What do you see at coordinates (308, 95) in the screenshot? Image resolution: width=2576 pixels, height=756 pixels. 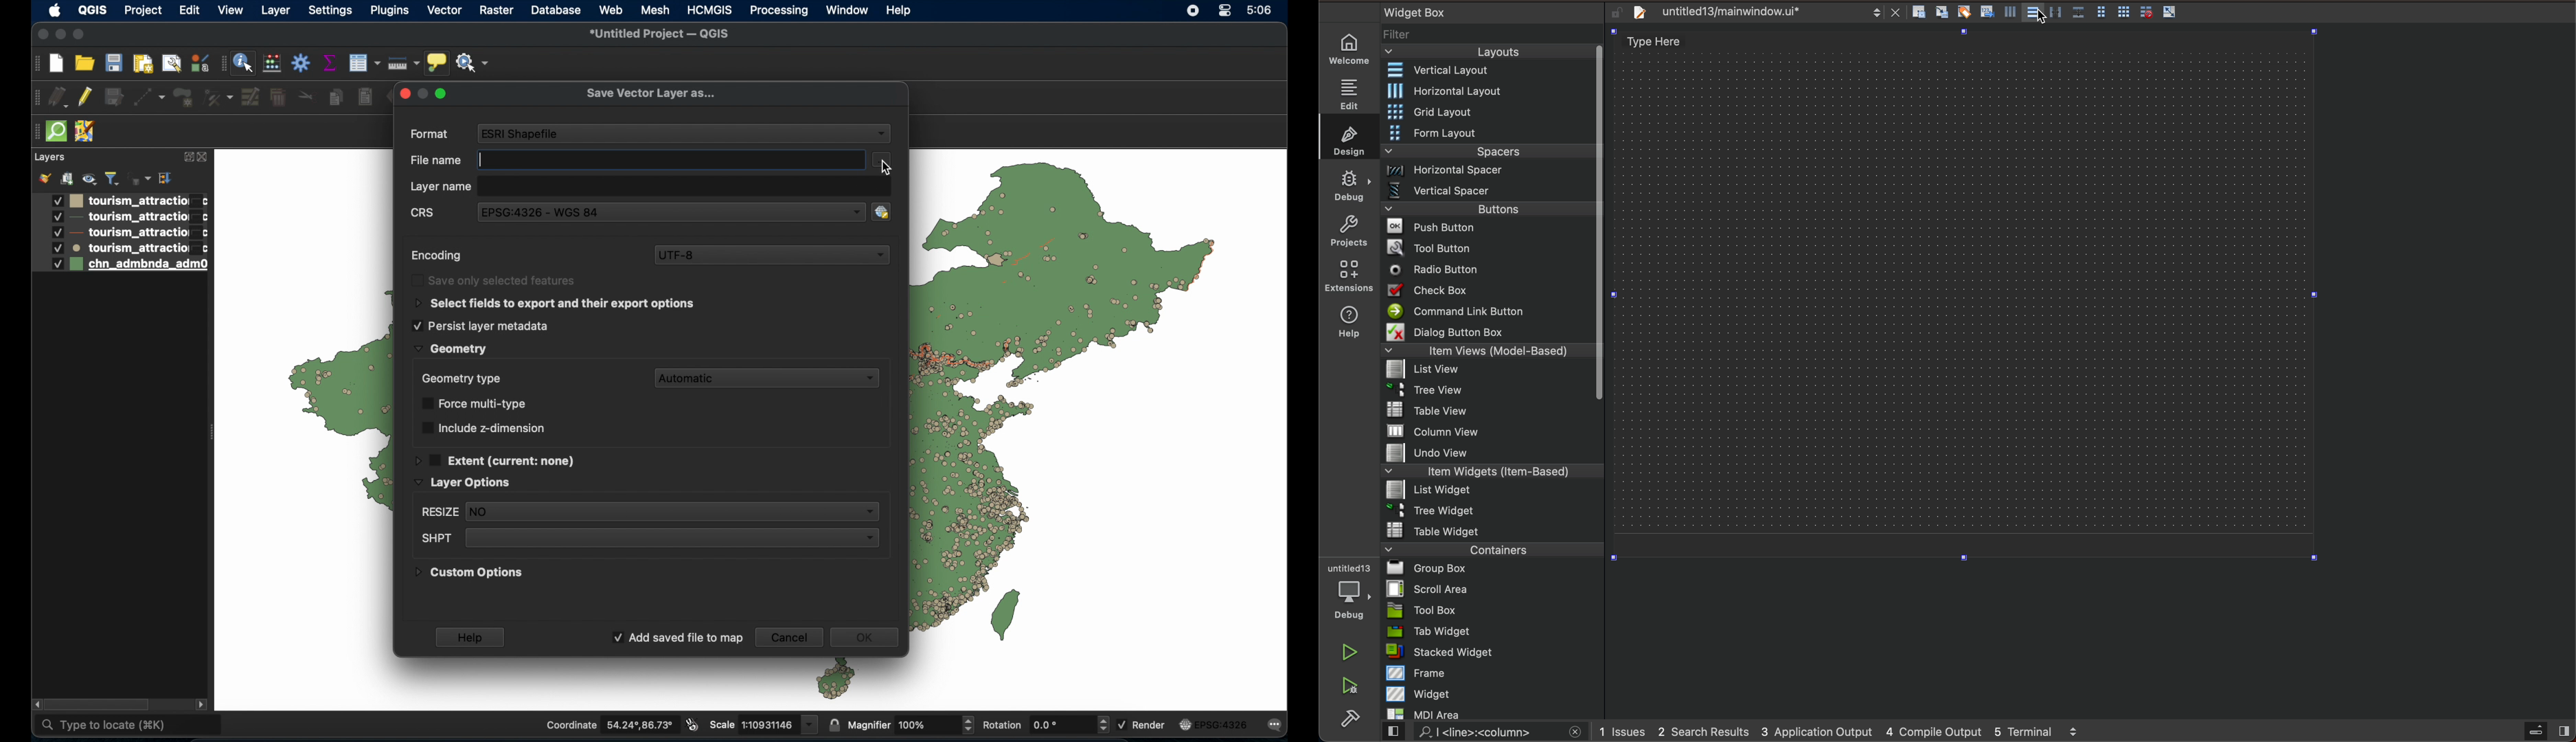 I see `cut features` at bounding box center [308, 95].